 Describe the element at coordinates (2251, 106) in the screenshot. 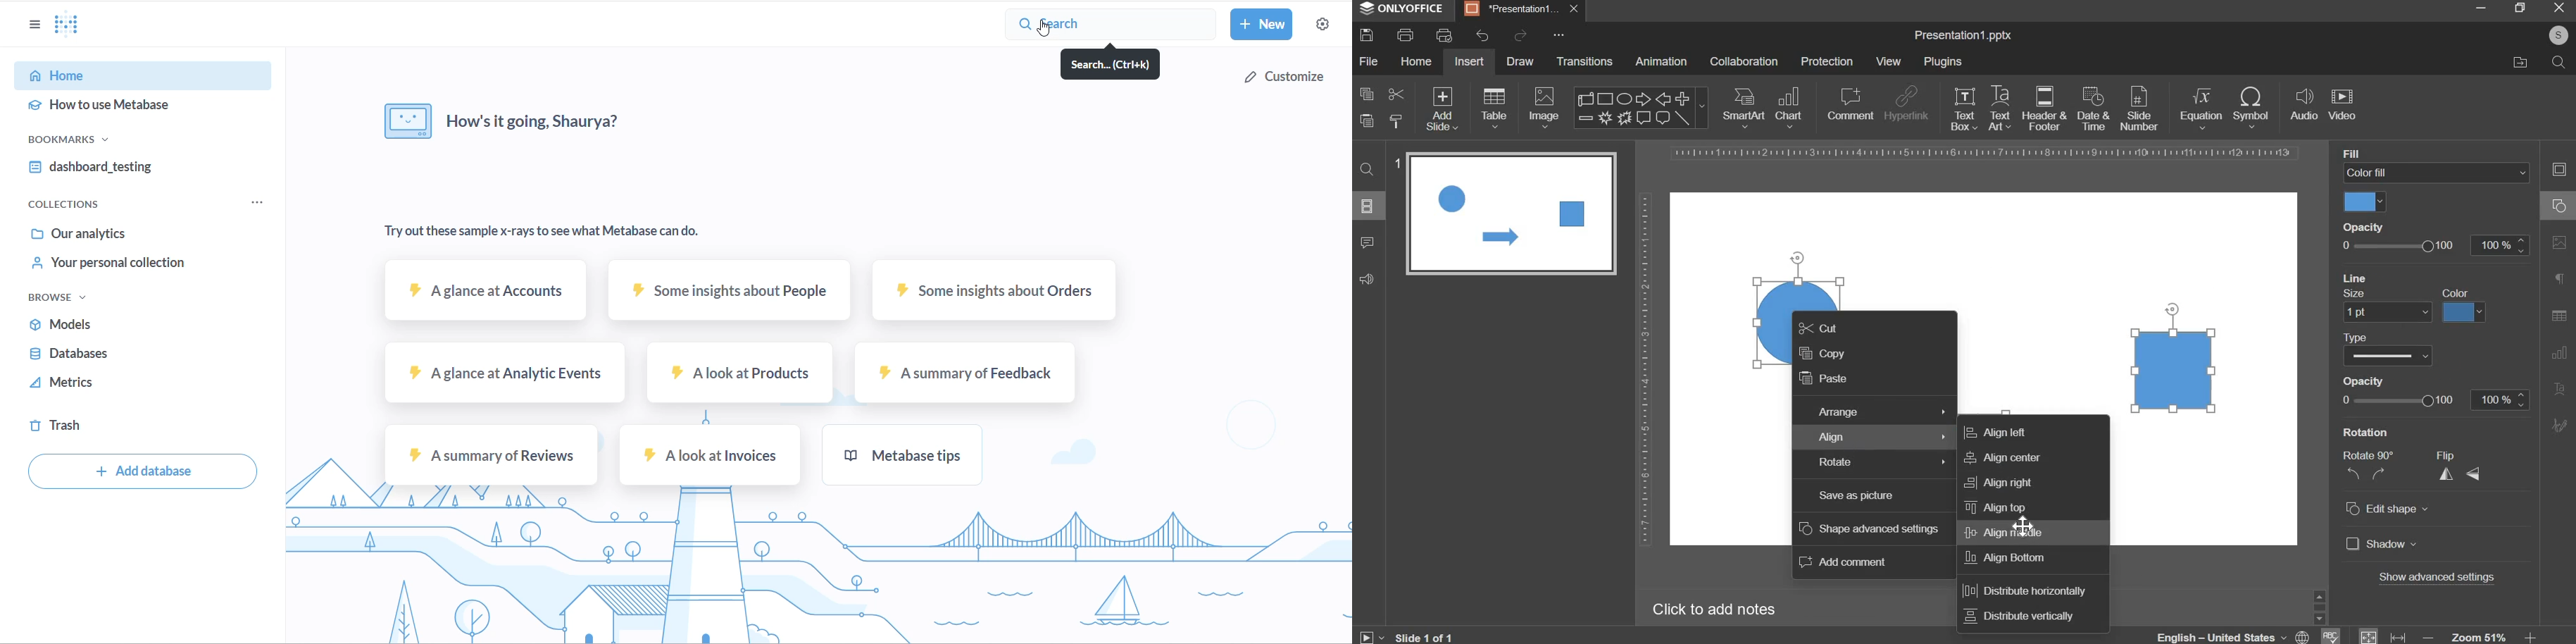

I see `symbol` at that location.